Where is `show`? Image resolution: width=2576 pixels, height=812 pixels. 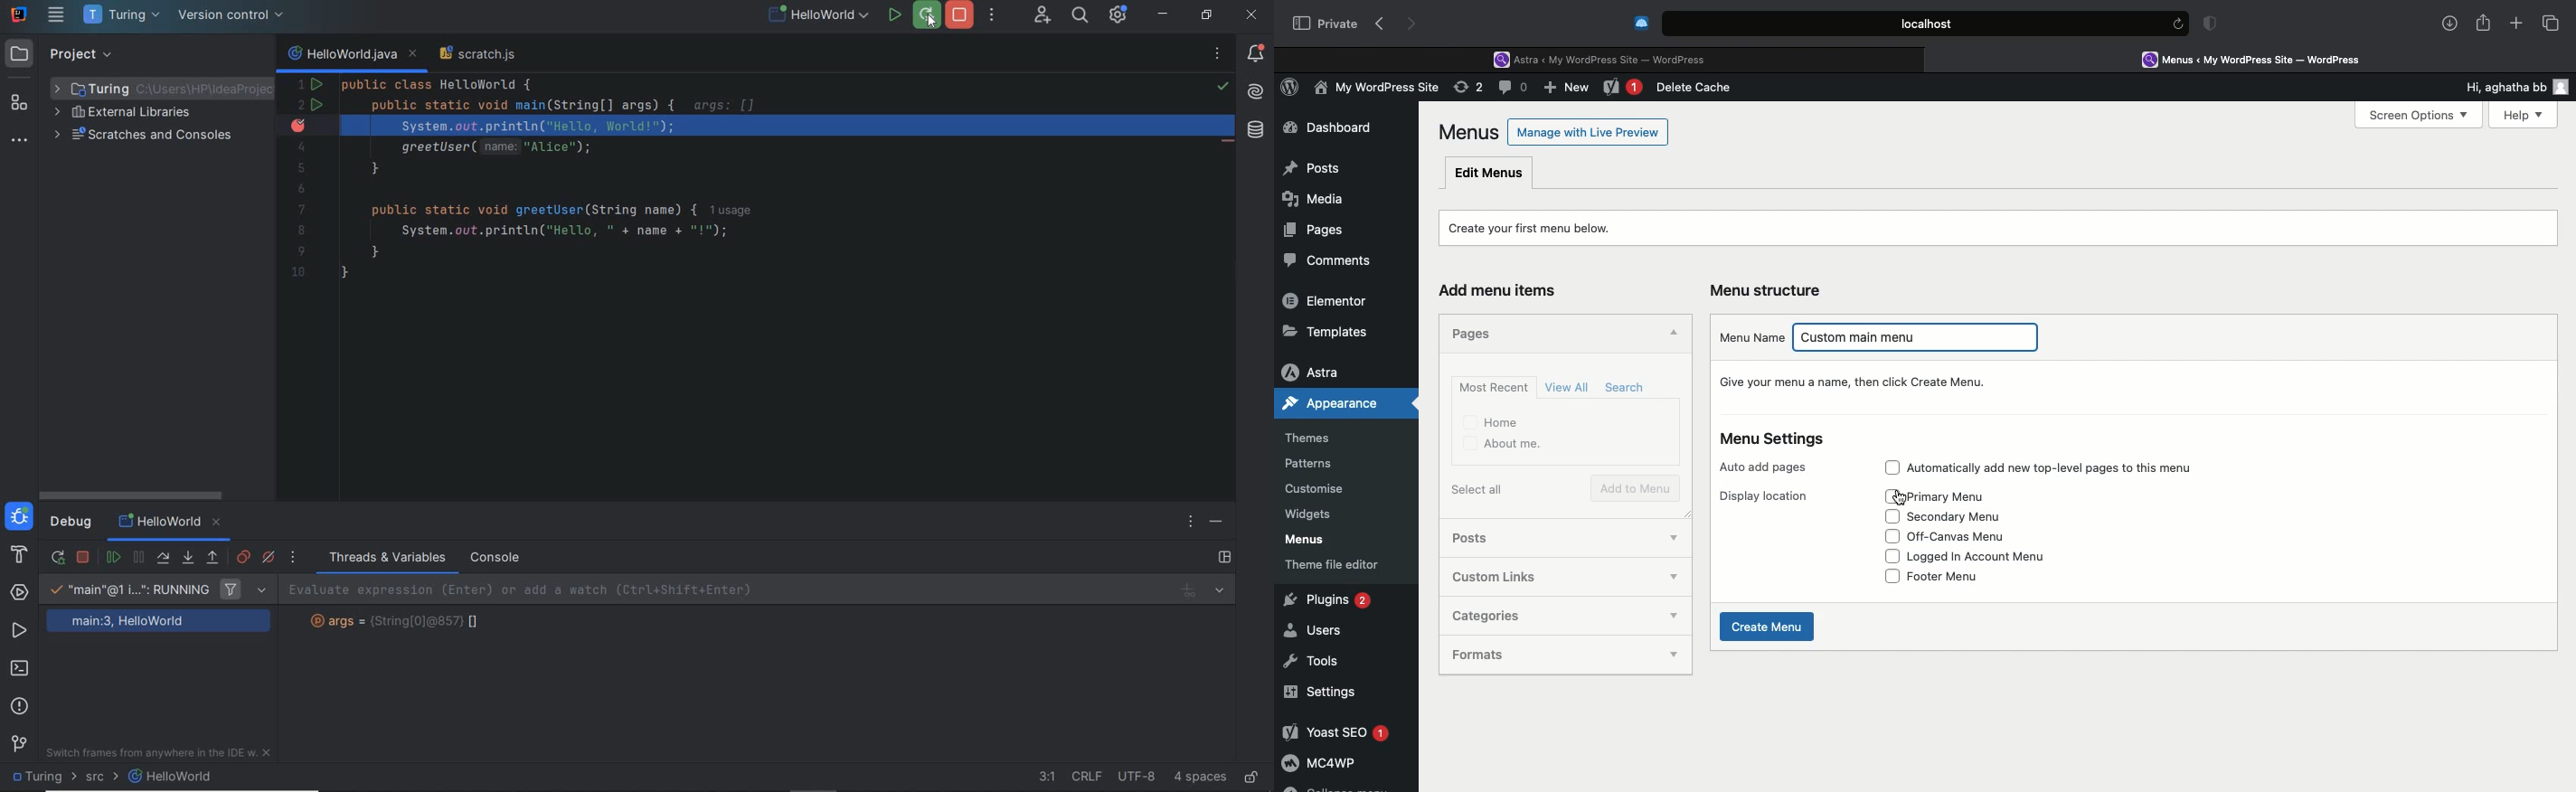
show is located at coordinates (1676, 618).